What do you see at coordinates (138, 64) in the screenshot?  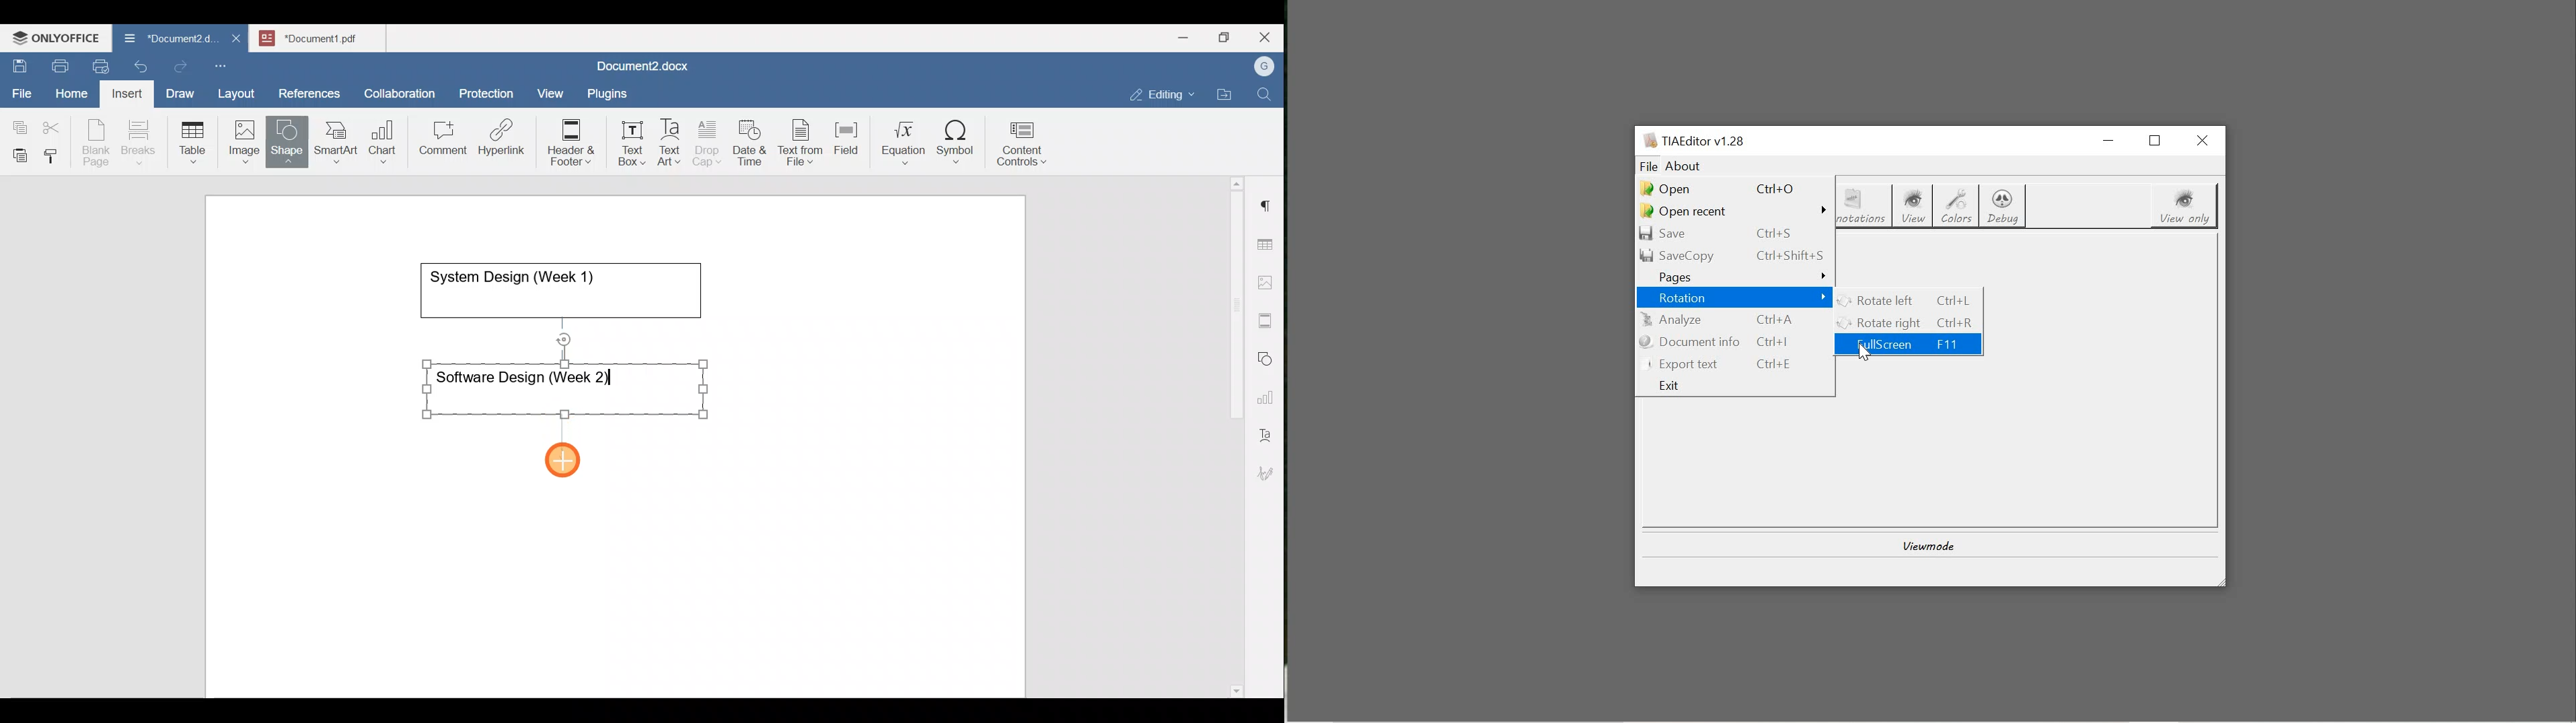 I see `Undo` at bounding box center [138, 64].